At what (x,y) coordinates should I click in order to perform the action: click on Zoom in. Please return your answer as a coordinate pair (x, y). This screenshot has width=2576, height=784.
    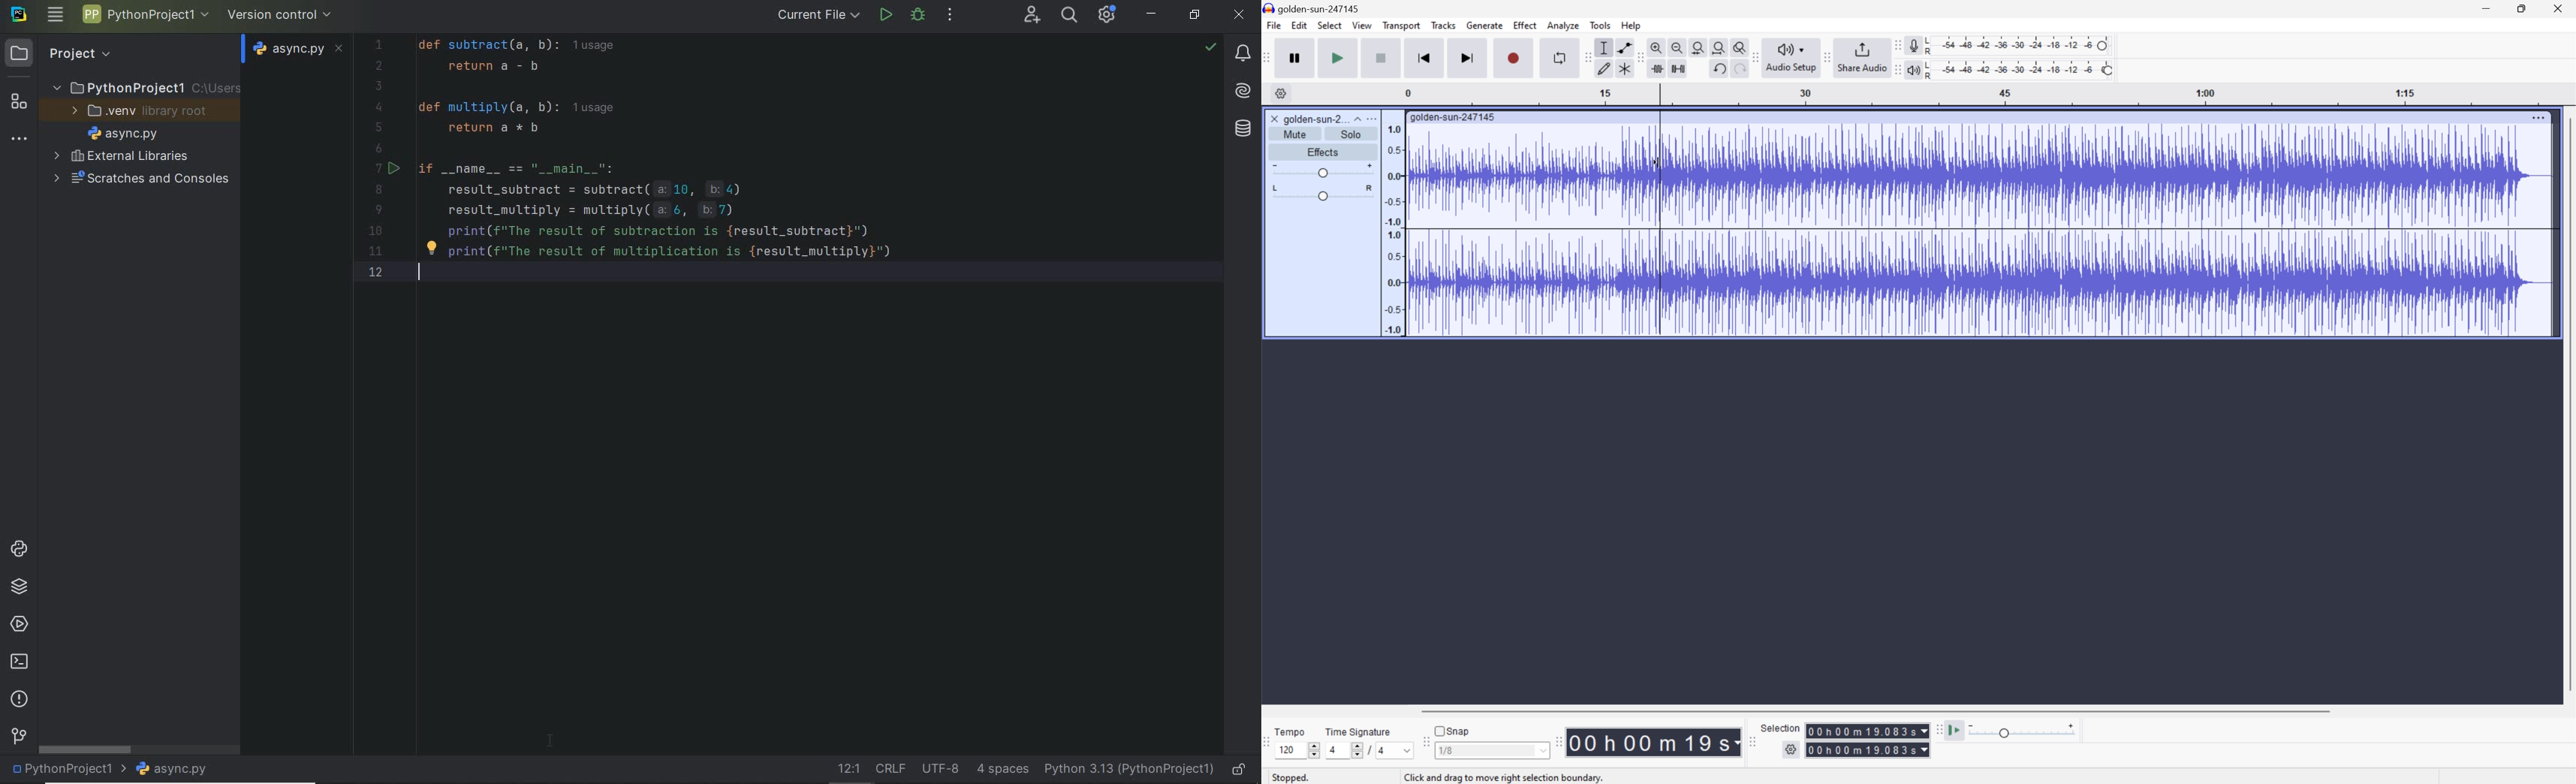
    Looking at the image, I should click on (1656, 48).